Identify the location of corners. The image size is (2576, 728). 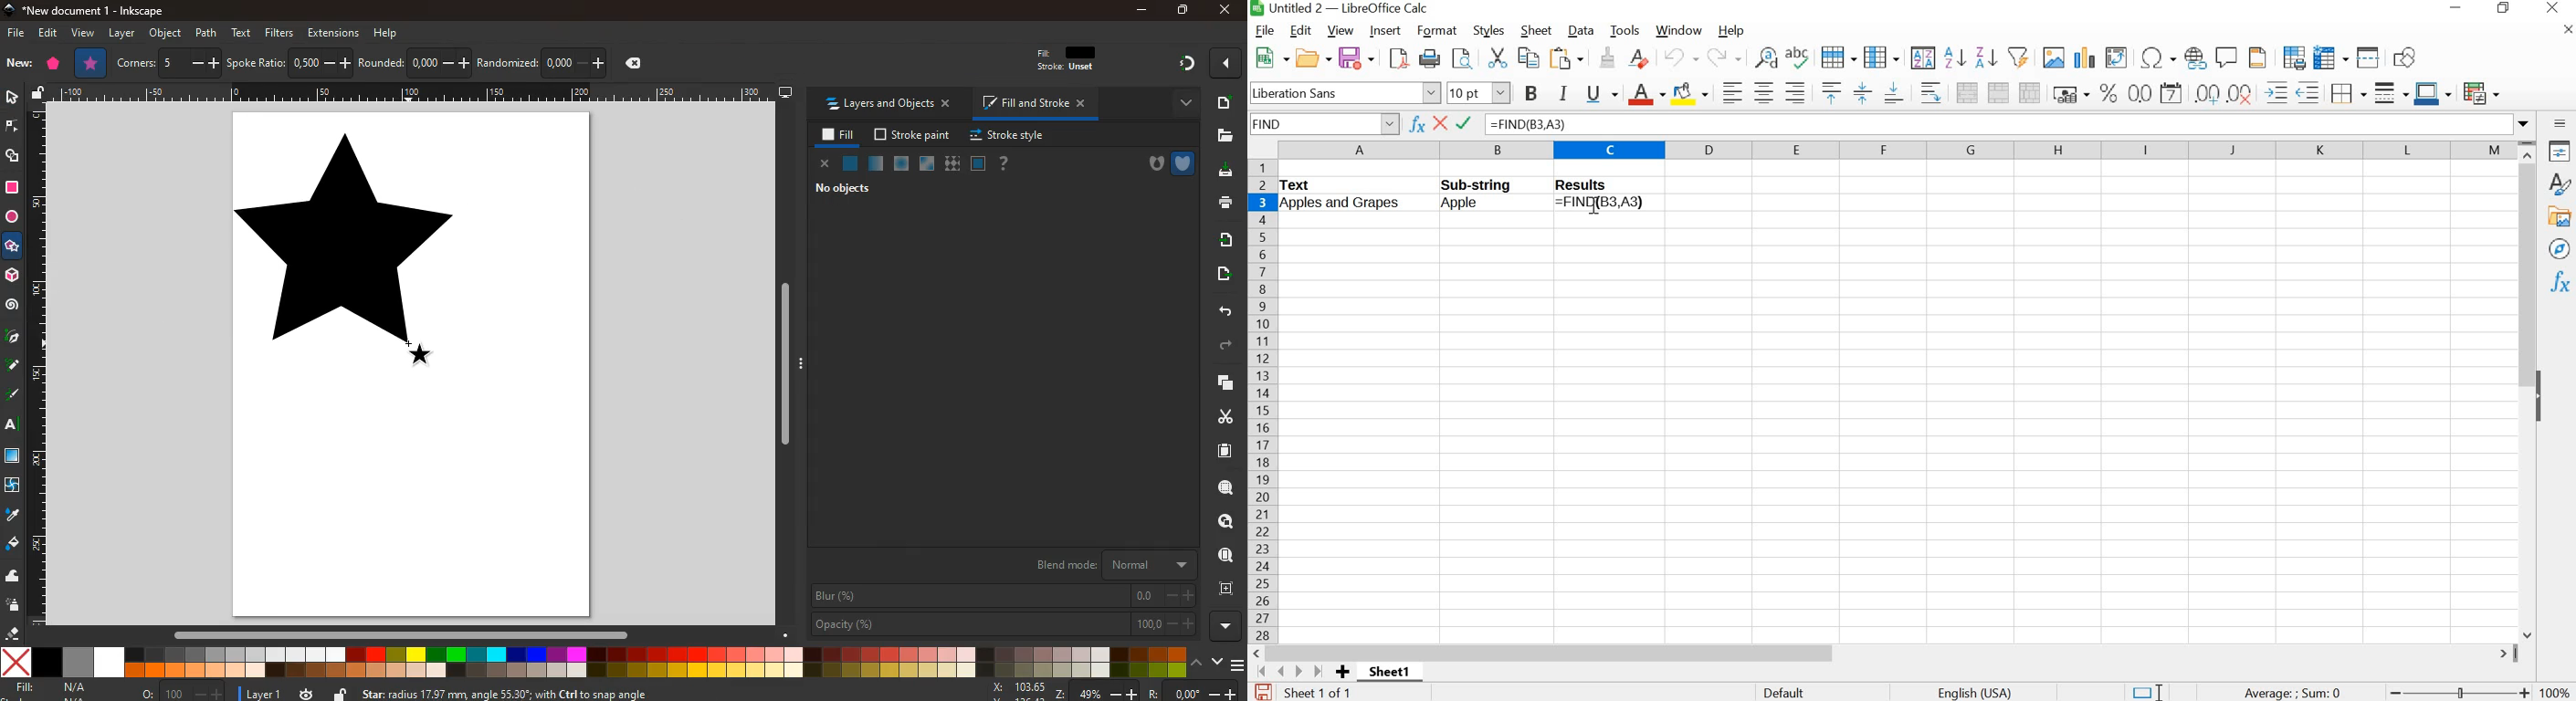
(169, 63).